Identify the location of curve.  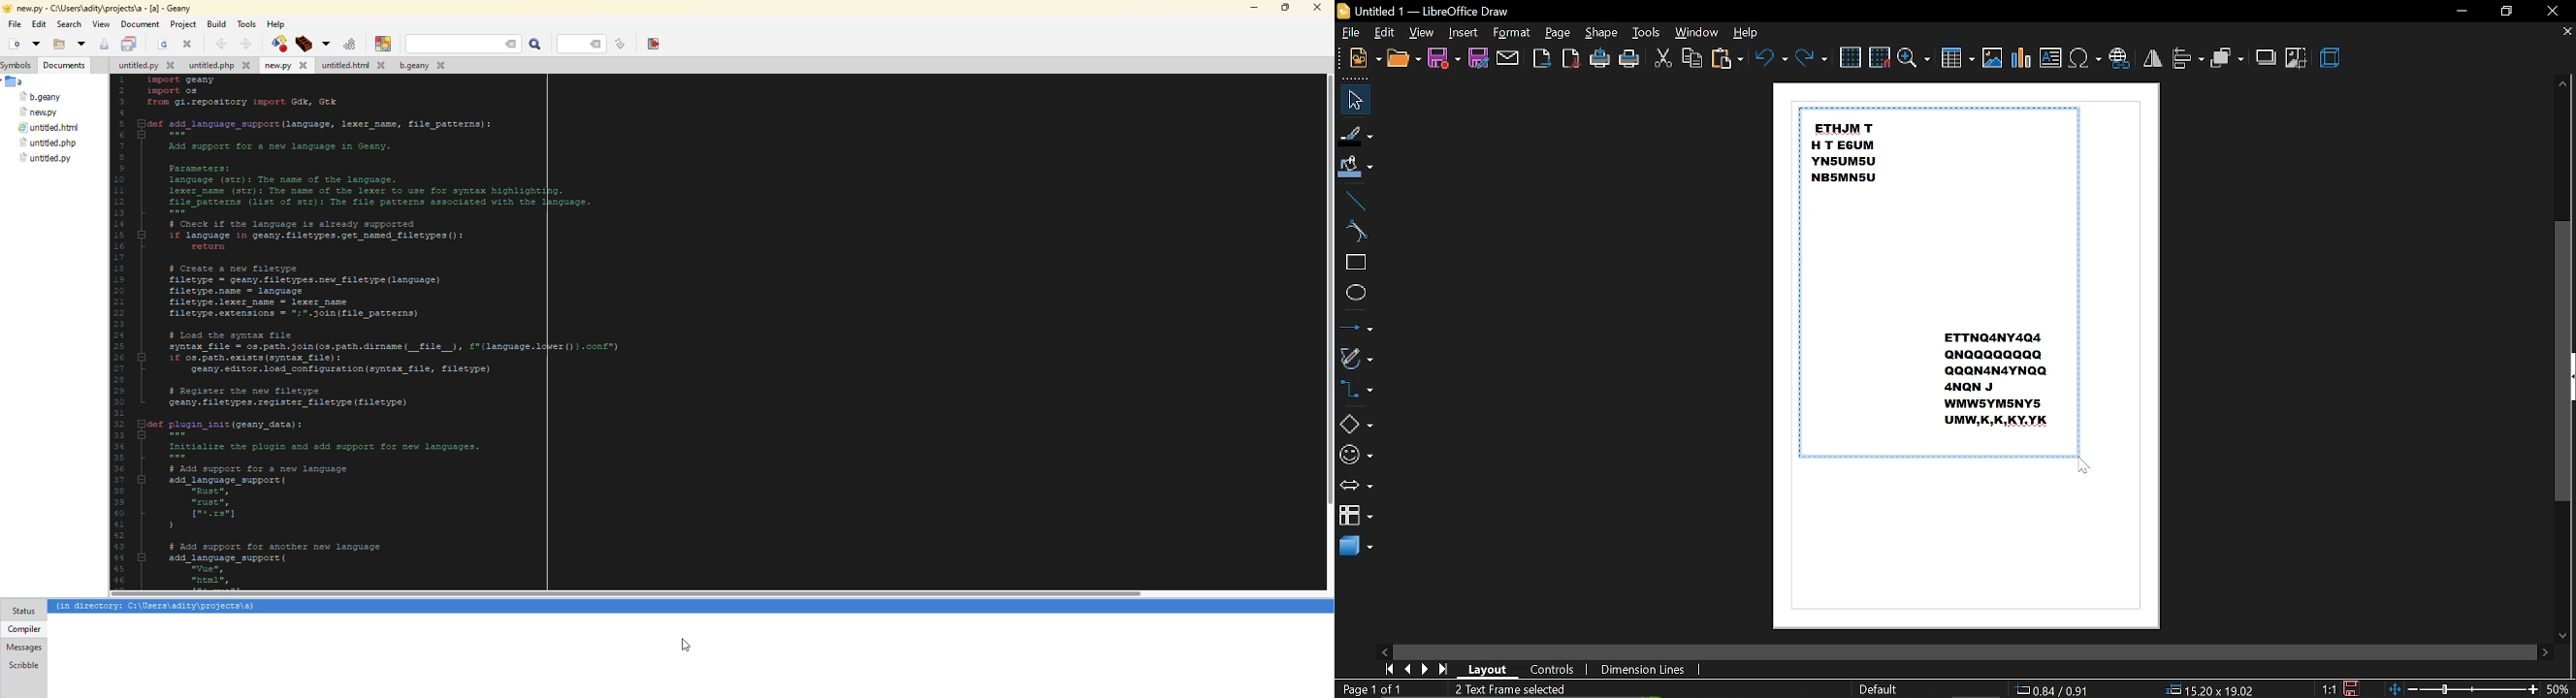
(1355, 231).